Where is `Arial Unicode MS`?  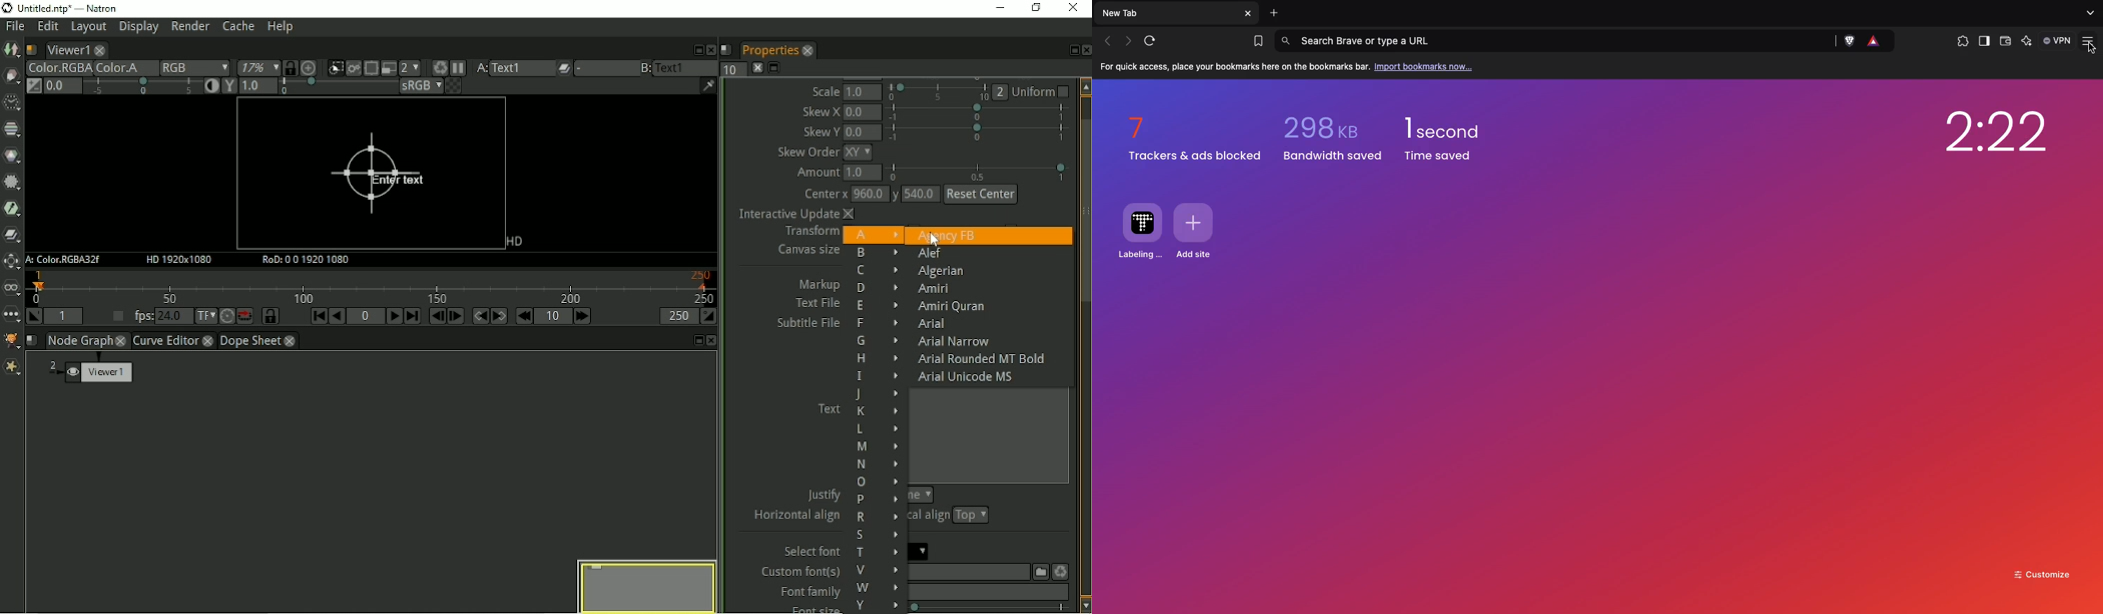 Arial Unicode MS is located at coordinates (969, 376).